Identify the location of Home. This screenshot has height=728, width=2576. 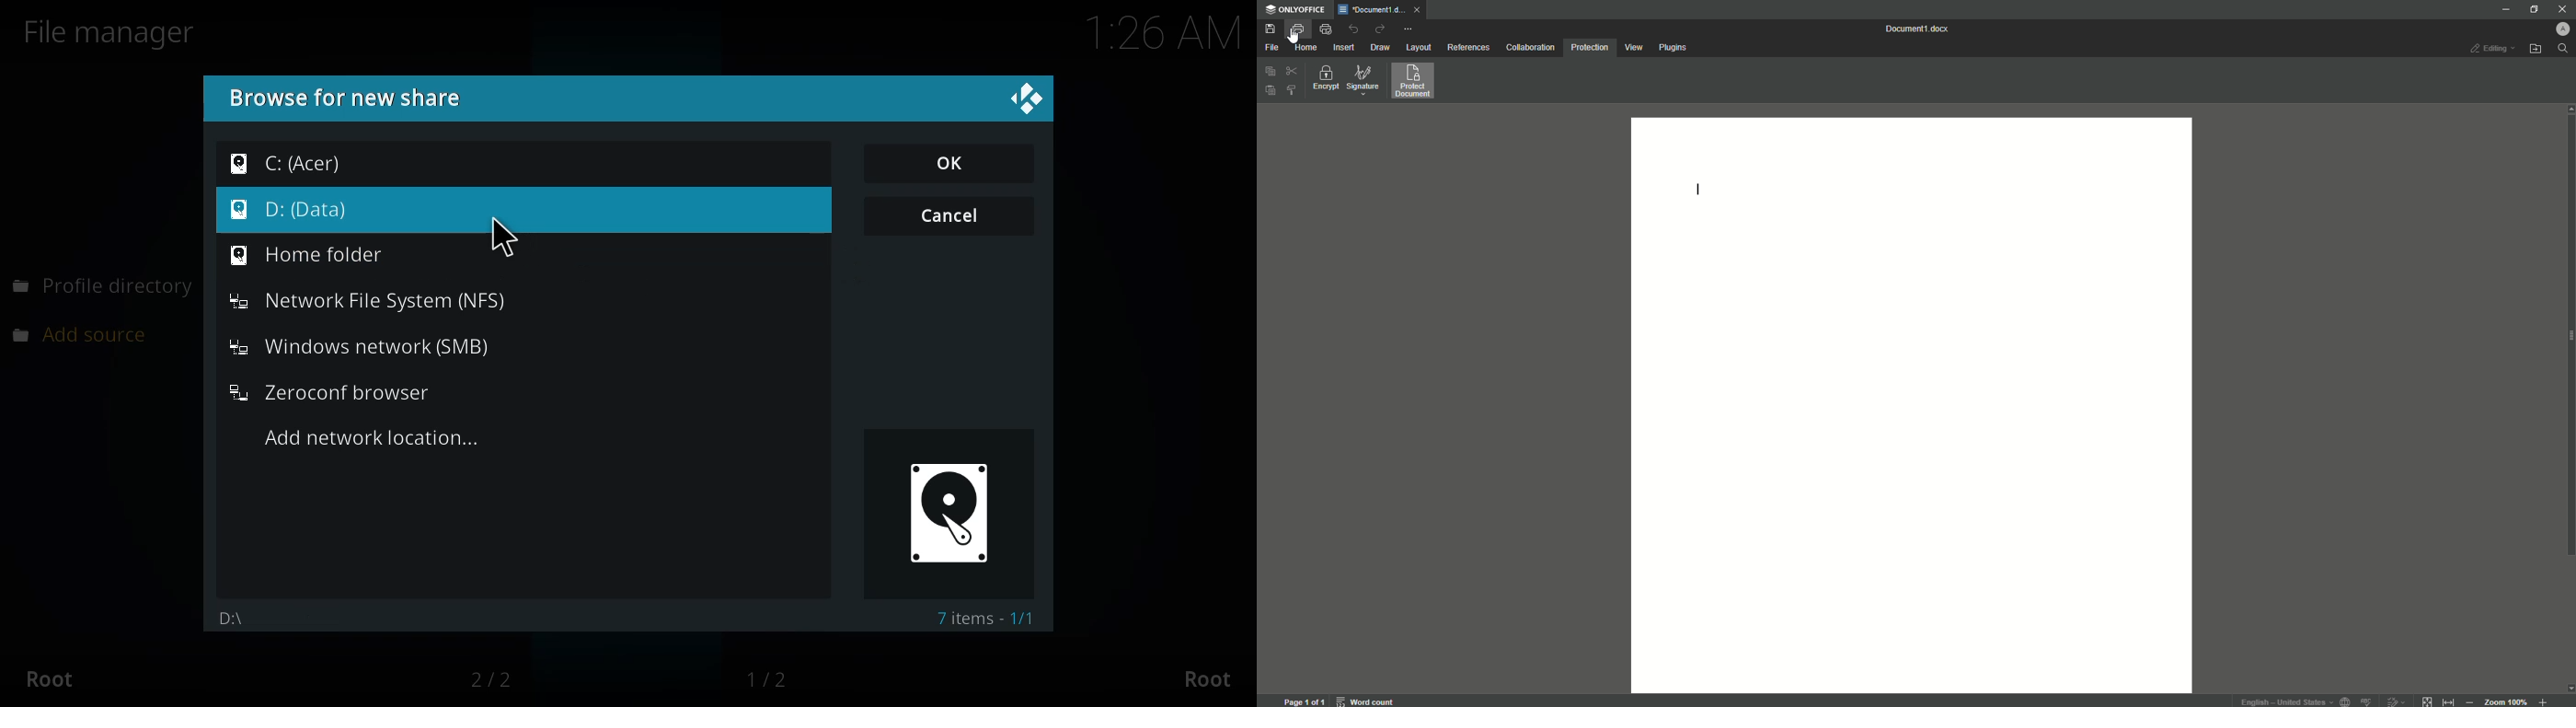
(1306, 47).